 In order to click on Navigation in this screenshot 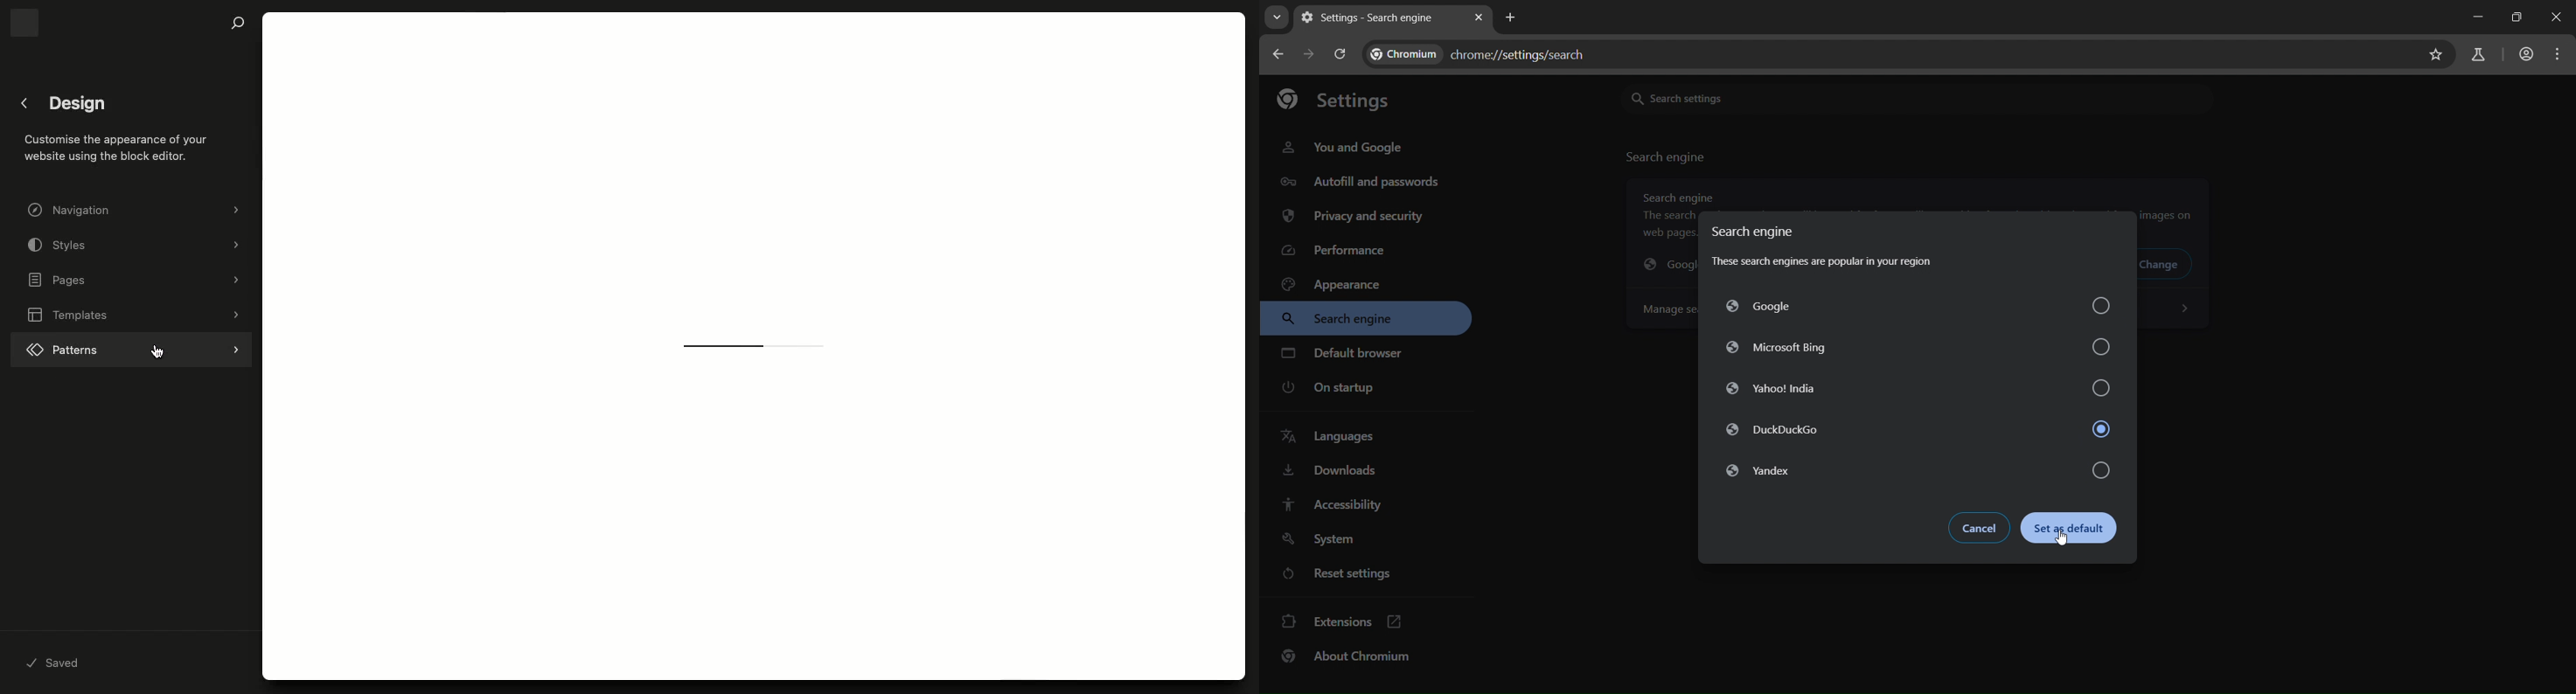, I will do `click(136, 211)`.